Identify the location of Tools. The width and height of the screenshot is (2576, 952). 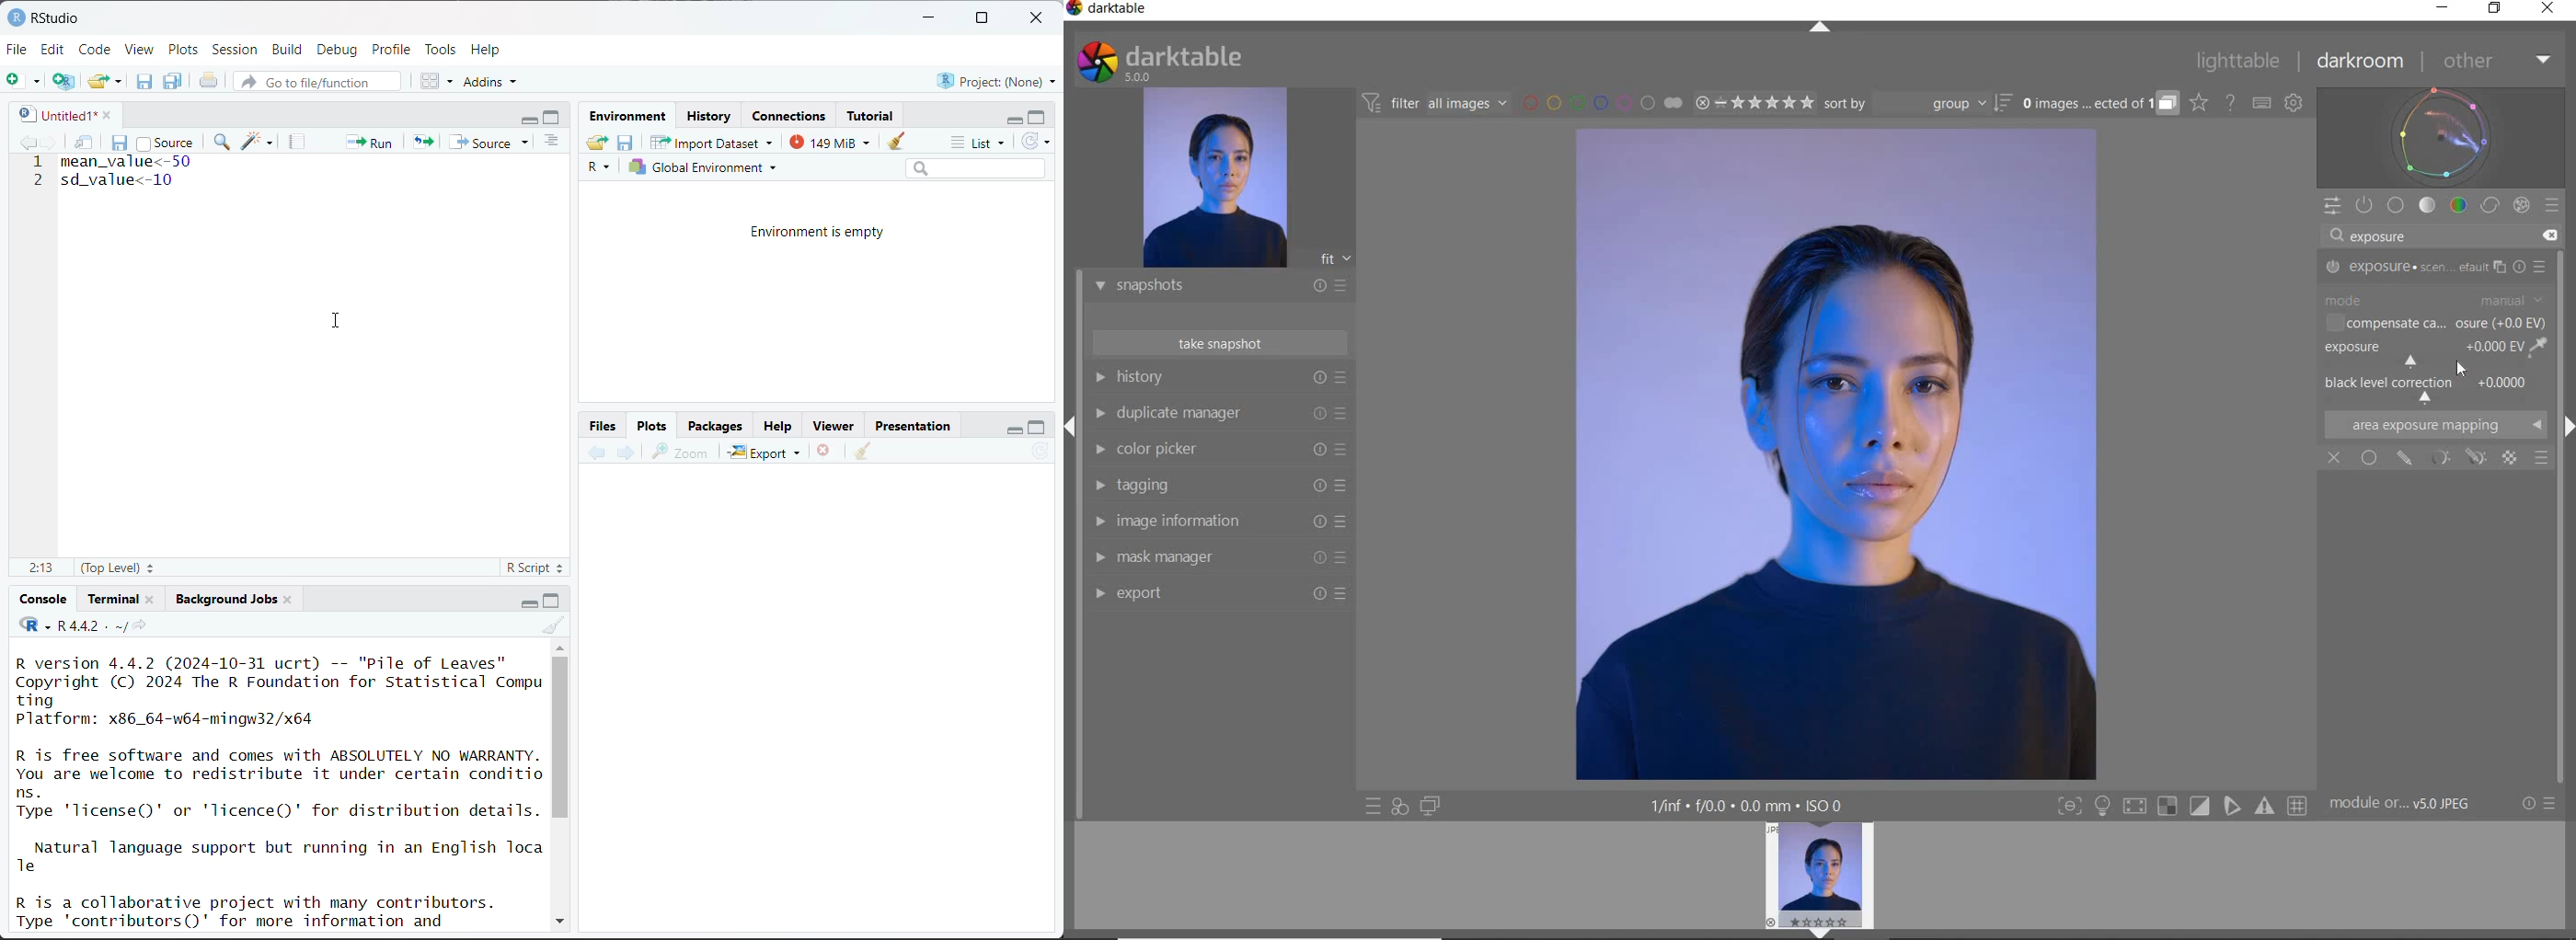
(441, 48).